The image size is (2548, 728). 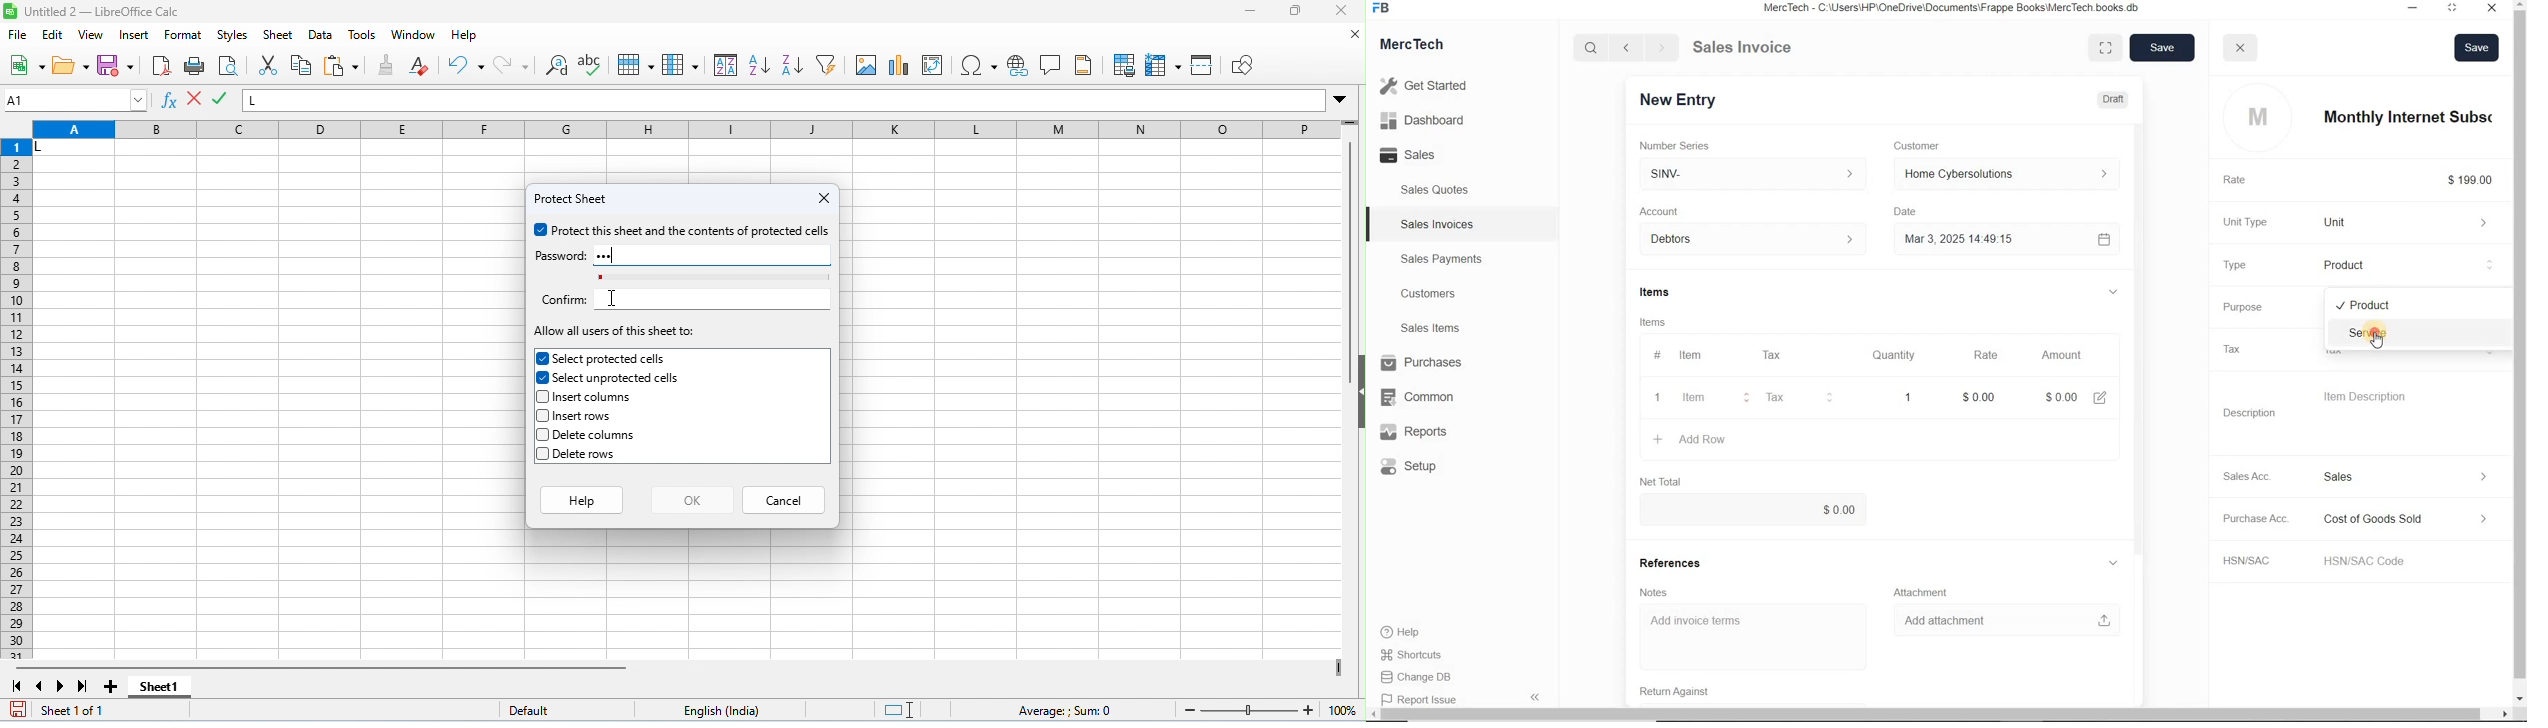 What do you see at coordinates (171, 102) in the screenshot?
I see `function wizard` at bounding box center [171, 102].